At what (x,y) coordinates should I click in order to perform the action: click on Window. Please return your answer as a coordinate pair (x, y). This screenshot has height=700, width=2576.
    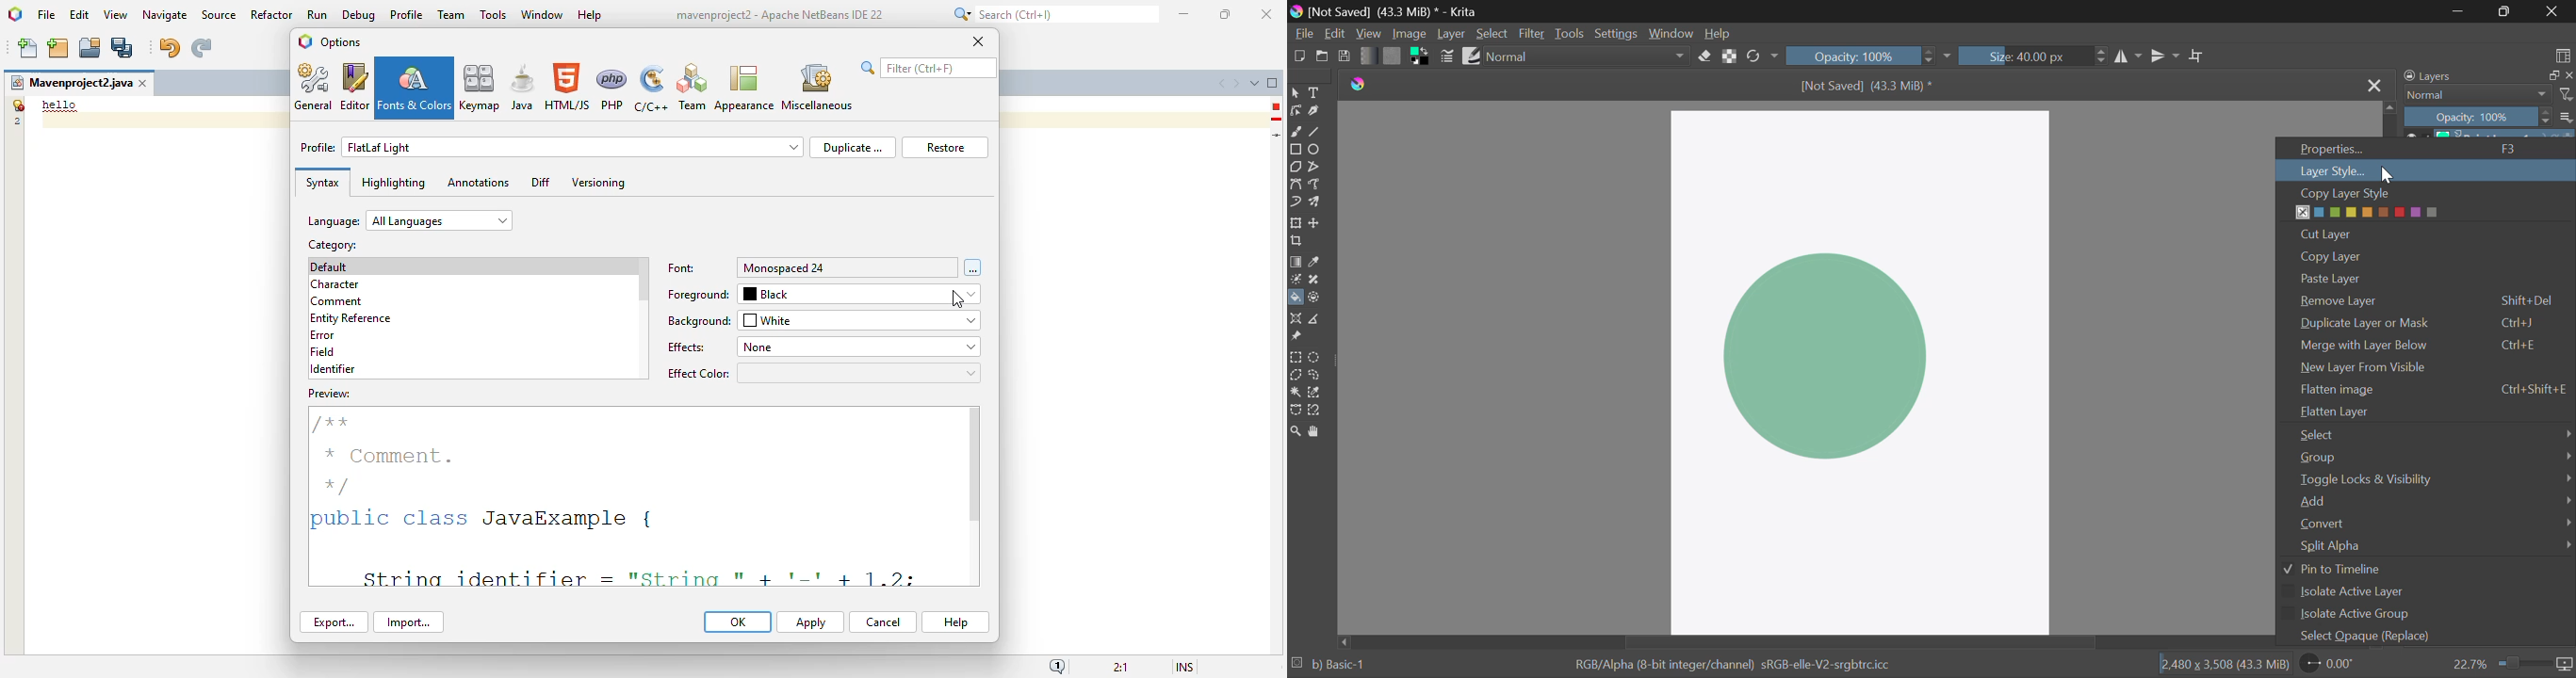
    Looking at the image, I should click on (1671, 35).